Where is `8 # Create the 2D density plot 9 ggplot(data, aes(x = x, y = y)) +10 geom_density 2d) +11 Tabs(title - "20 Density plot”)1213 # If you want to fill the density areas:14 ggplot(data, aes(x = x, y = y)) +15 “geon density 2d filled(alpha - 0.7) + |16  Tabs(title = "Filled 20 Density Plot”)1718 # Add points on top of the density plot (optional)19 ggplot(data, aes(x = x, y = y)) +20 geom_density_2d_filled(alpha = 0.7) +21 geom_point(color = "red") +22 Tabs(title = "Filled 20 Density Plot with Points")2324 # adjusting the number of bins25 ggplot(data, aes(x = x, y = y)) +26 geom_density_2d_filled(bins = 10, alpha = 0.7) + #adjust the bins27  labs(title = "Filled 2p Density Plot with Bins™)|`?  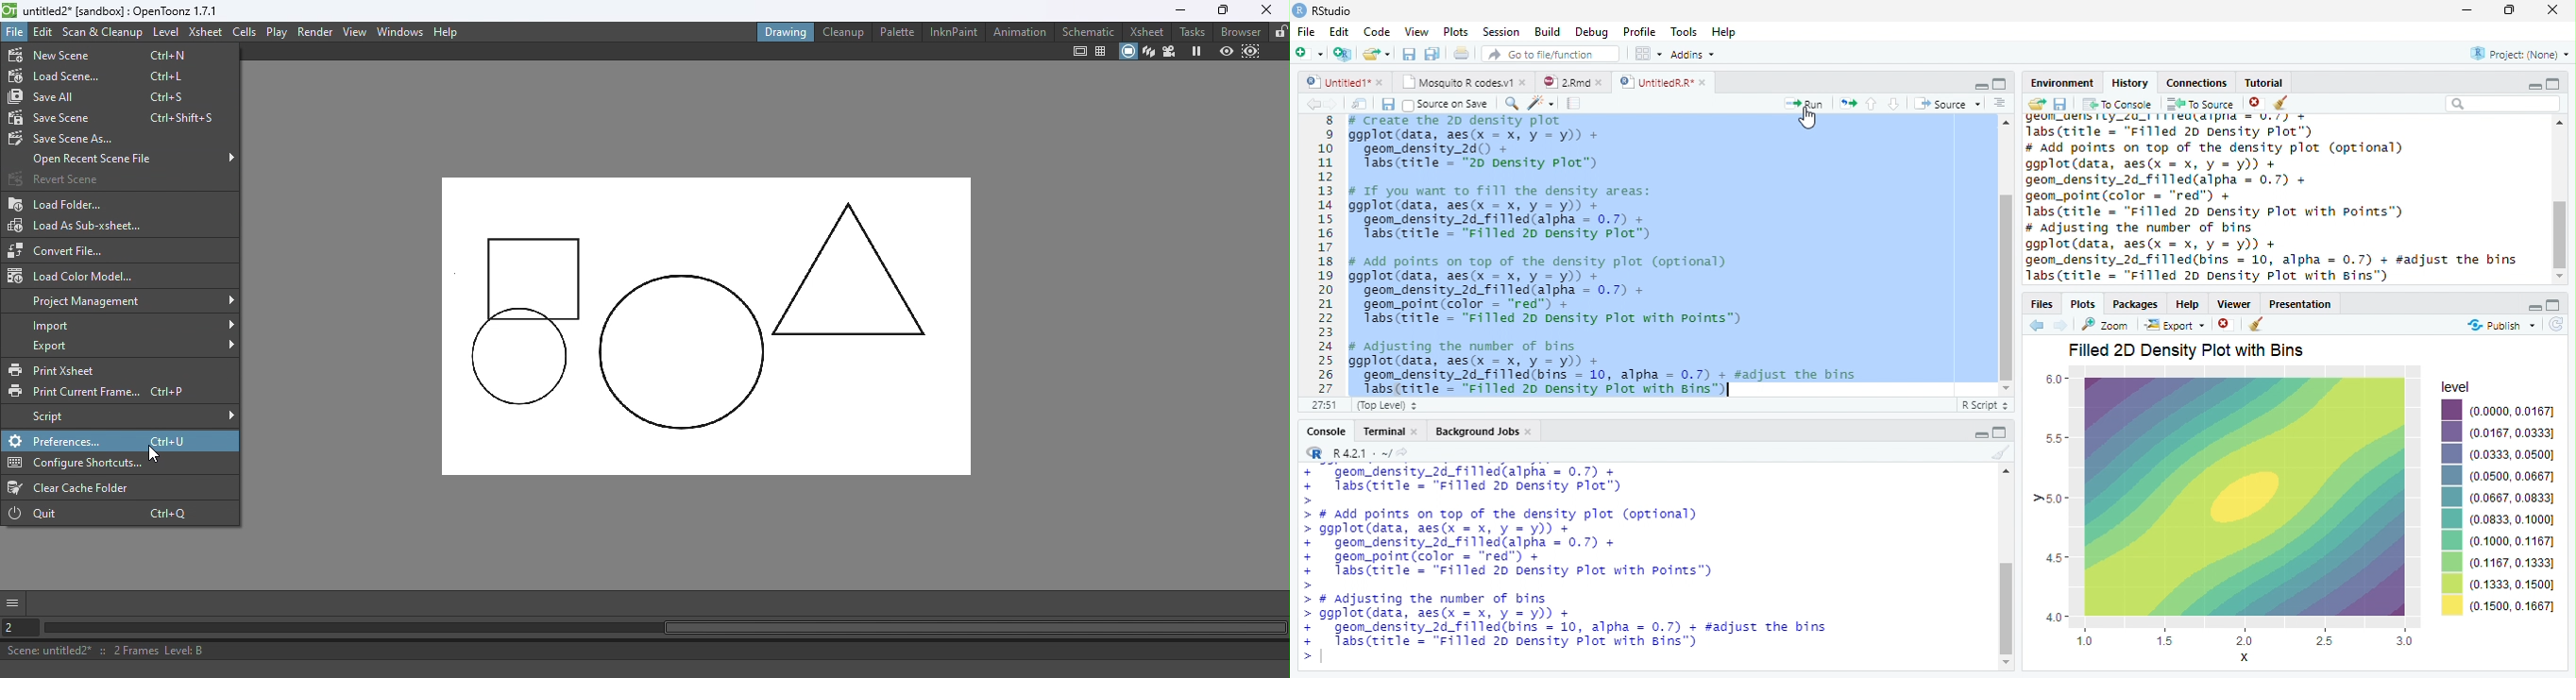
8 # Create the 2D density plot 9 ggplot(data, aes(x = x, y = y)) +10 geom_density 2d) +11 Tabs(title - "20 Density plot”)1213 # If you want to fill the density areas:14 ggplot(data, aes(x = x, y = y)) +15 “geon density 2d filled(alpha - 0.7) + |16  Tabs(title = "Filled 20 Density Plot”)1718 # Add points on top of the density plot (optional)19 ggplot(data, aes(x = x, y = y)) +20 geom_density_2d_filled(alpha = 0.7) +21 geom_point(color = "red") +22 Tabs(title = "Filled 20 Density Plot with Points")2324 # adjusting the number of bins25 ggplot(data, aes(x = x, y = y)) +26 geom_density_2d_filled(bins = 10, alpha = 0.7) + #adjust the bins27  labs(title = "Filled 2p Density Plot with Bins™)| is located at coordinates (1632, 256).